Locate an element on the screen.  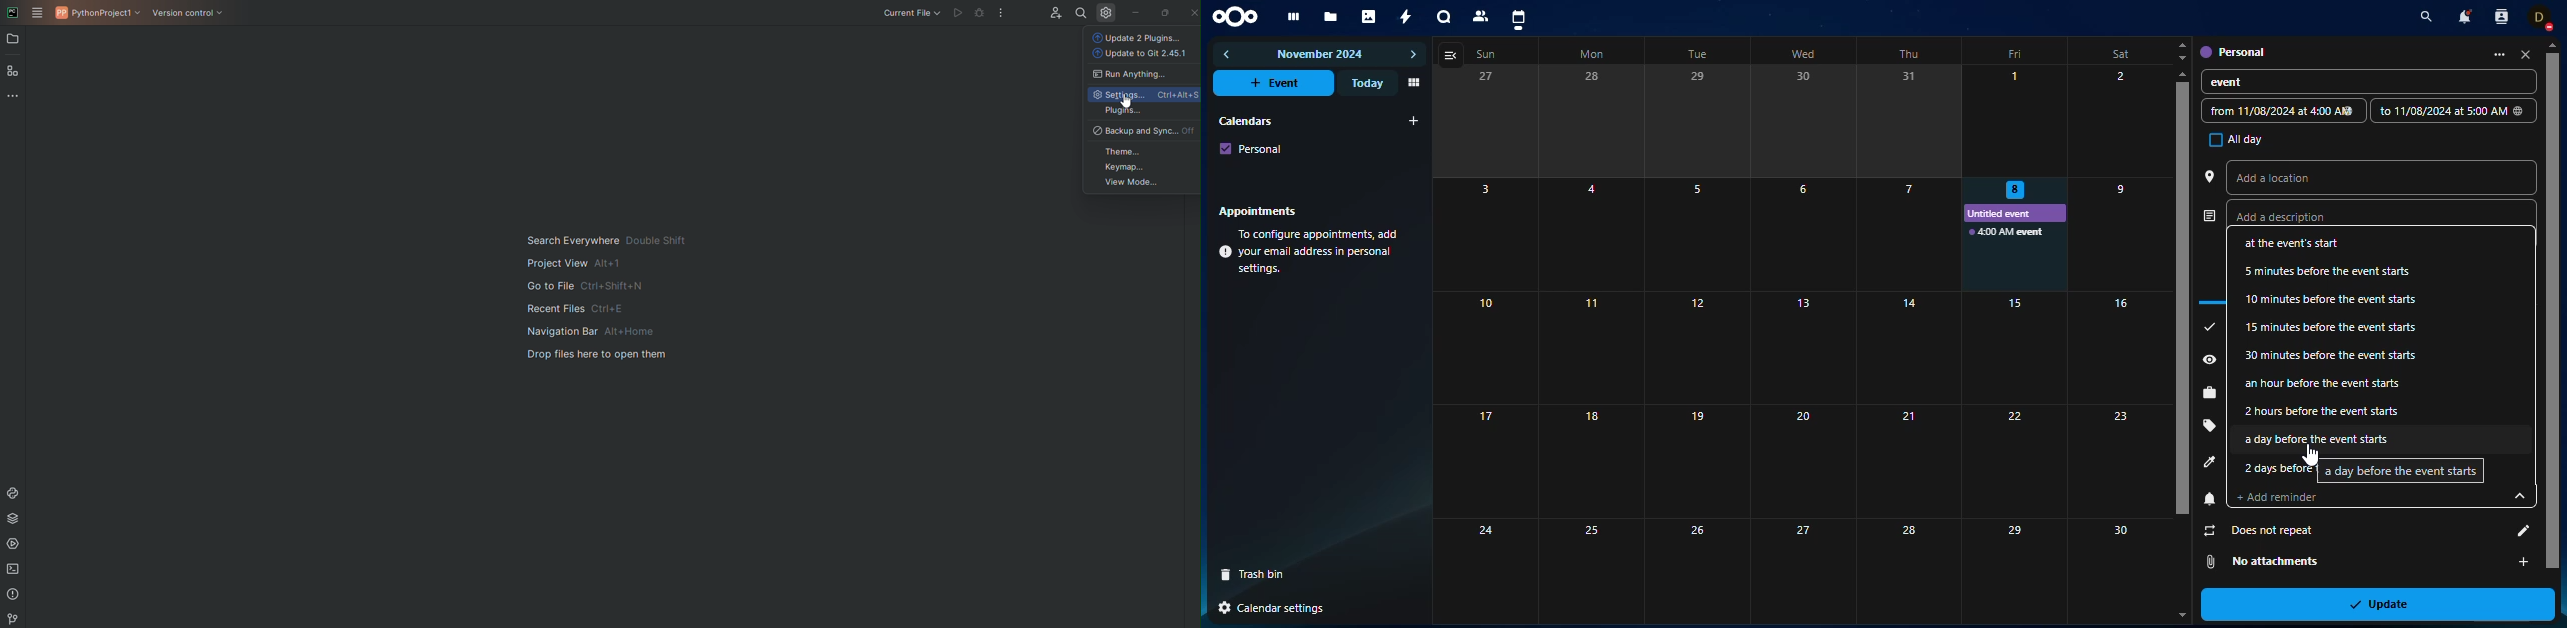
contact is located at coordinates (1482, 16).